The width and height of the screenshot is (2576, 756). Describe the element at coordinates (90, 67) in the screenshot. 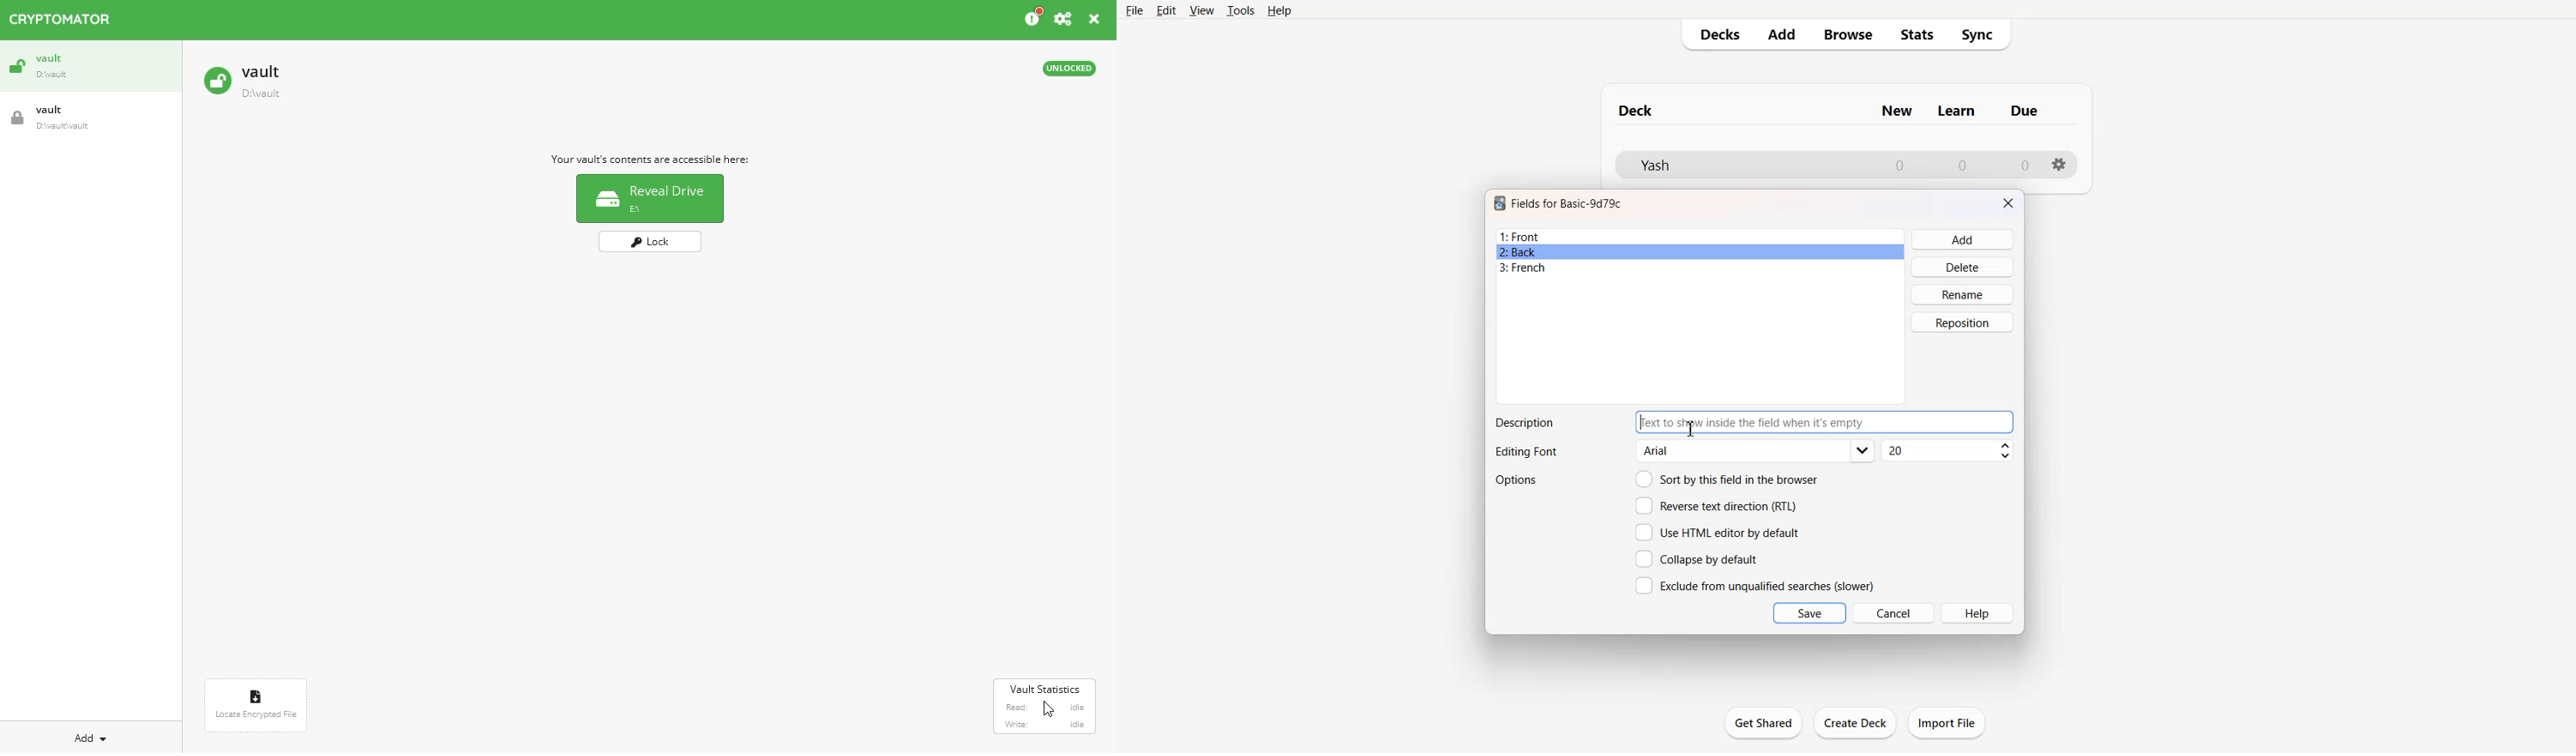

I see `vault` at that location.